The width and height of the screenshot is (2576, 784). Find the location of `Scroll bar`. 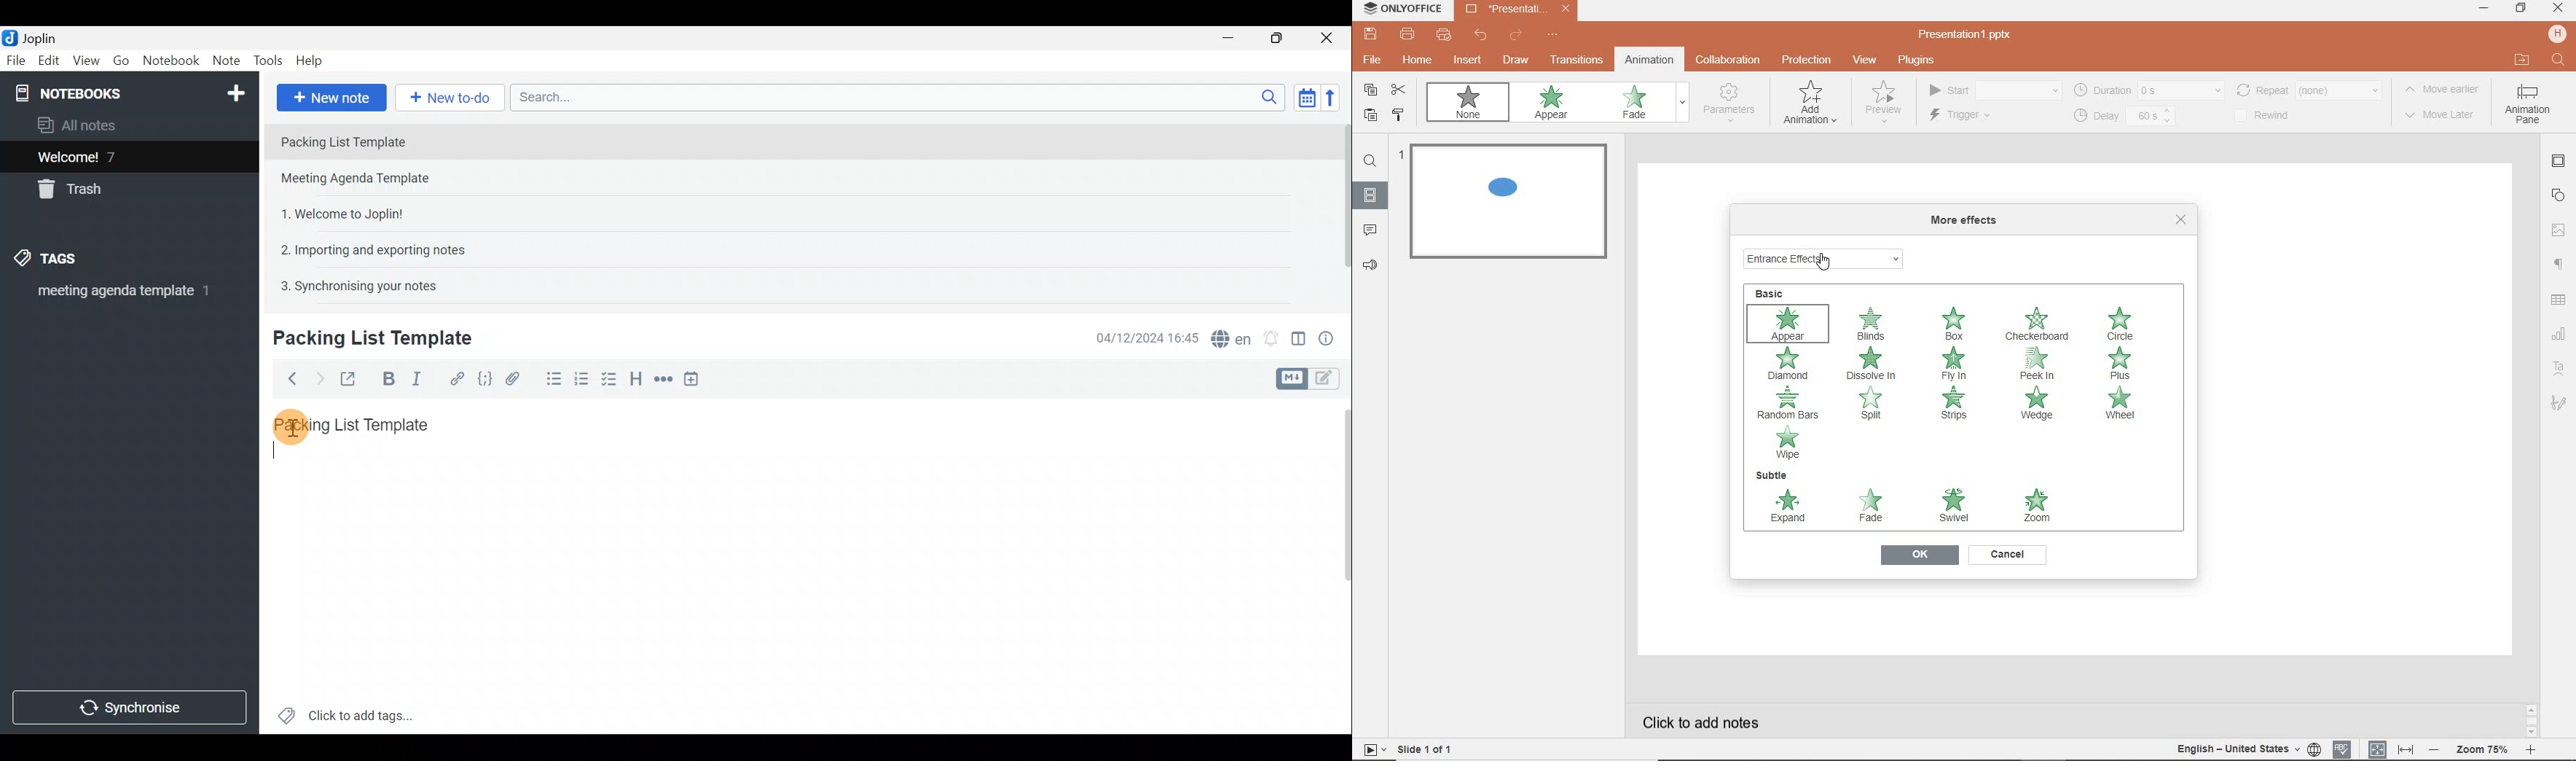

Scroll bar is located at coordinates (1339, 206).